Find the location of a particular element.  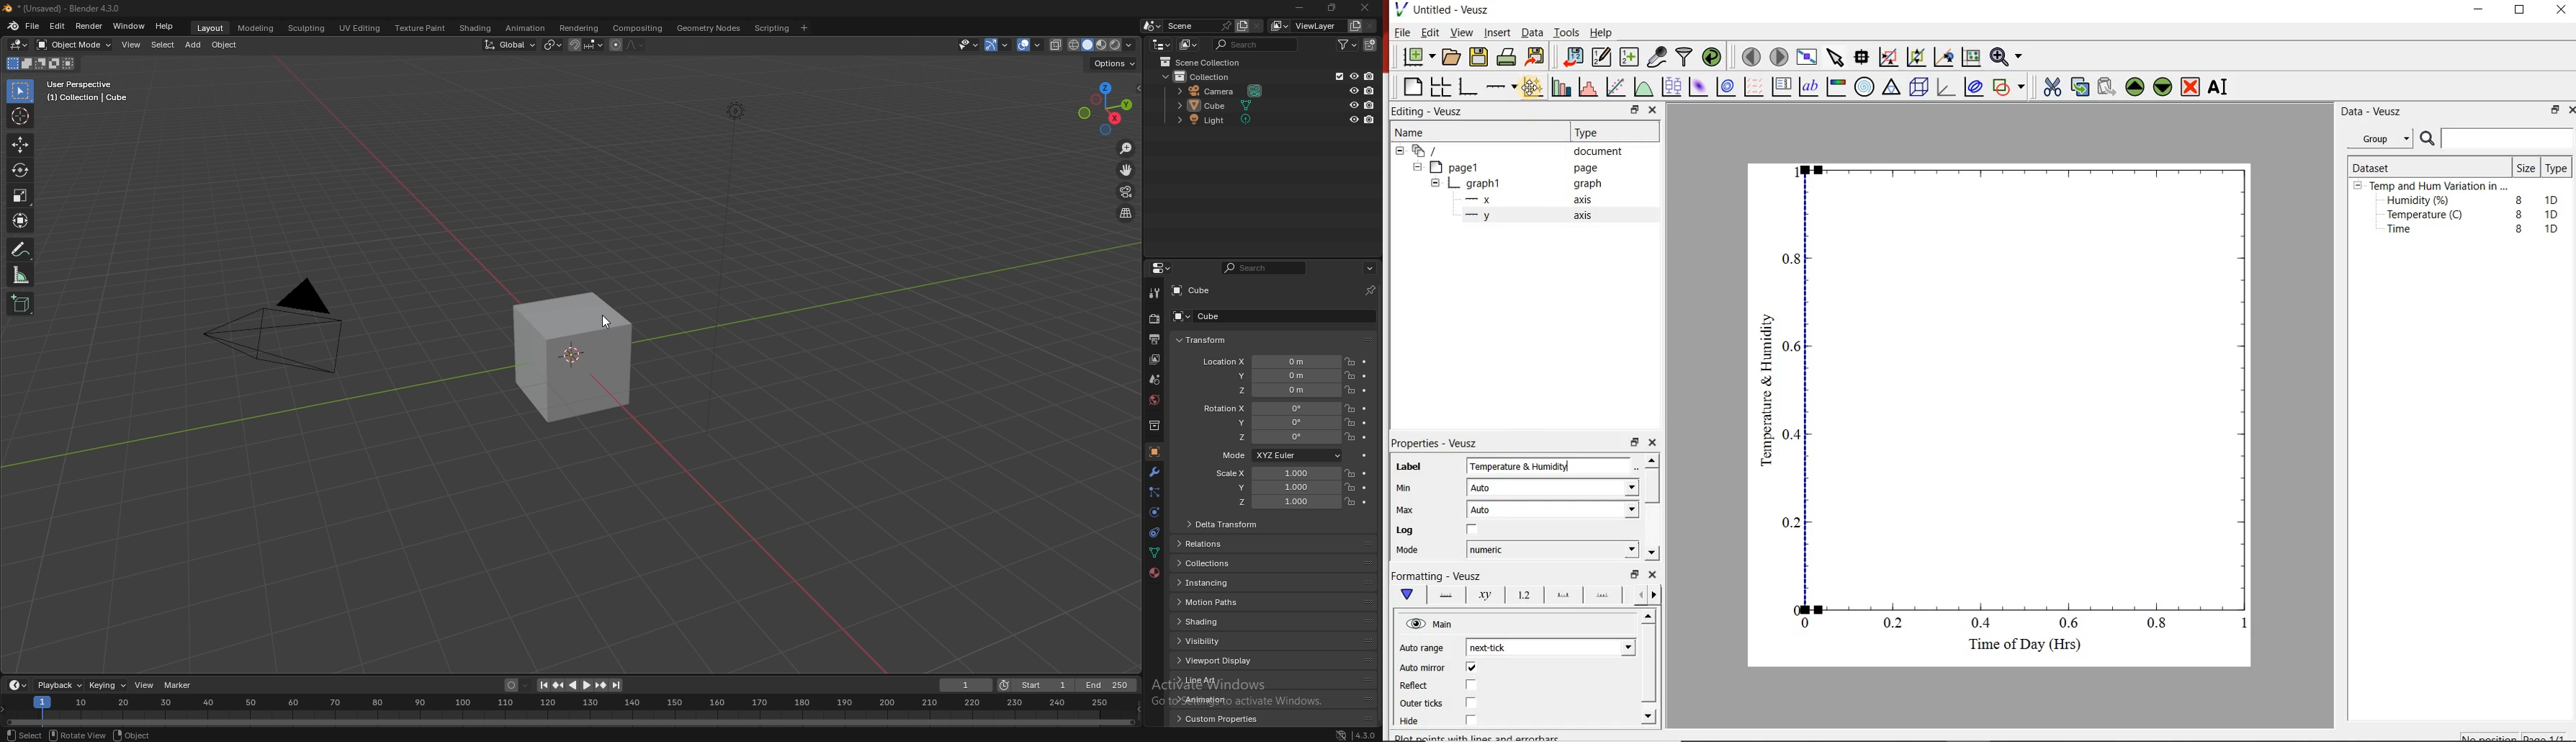

network is located at coordinates (1342, 735).